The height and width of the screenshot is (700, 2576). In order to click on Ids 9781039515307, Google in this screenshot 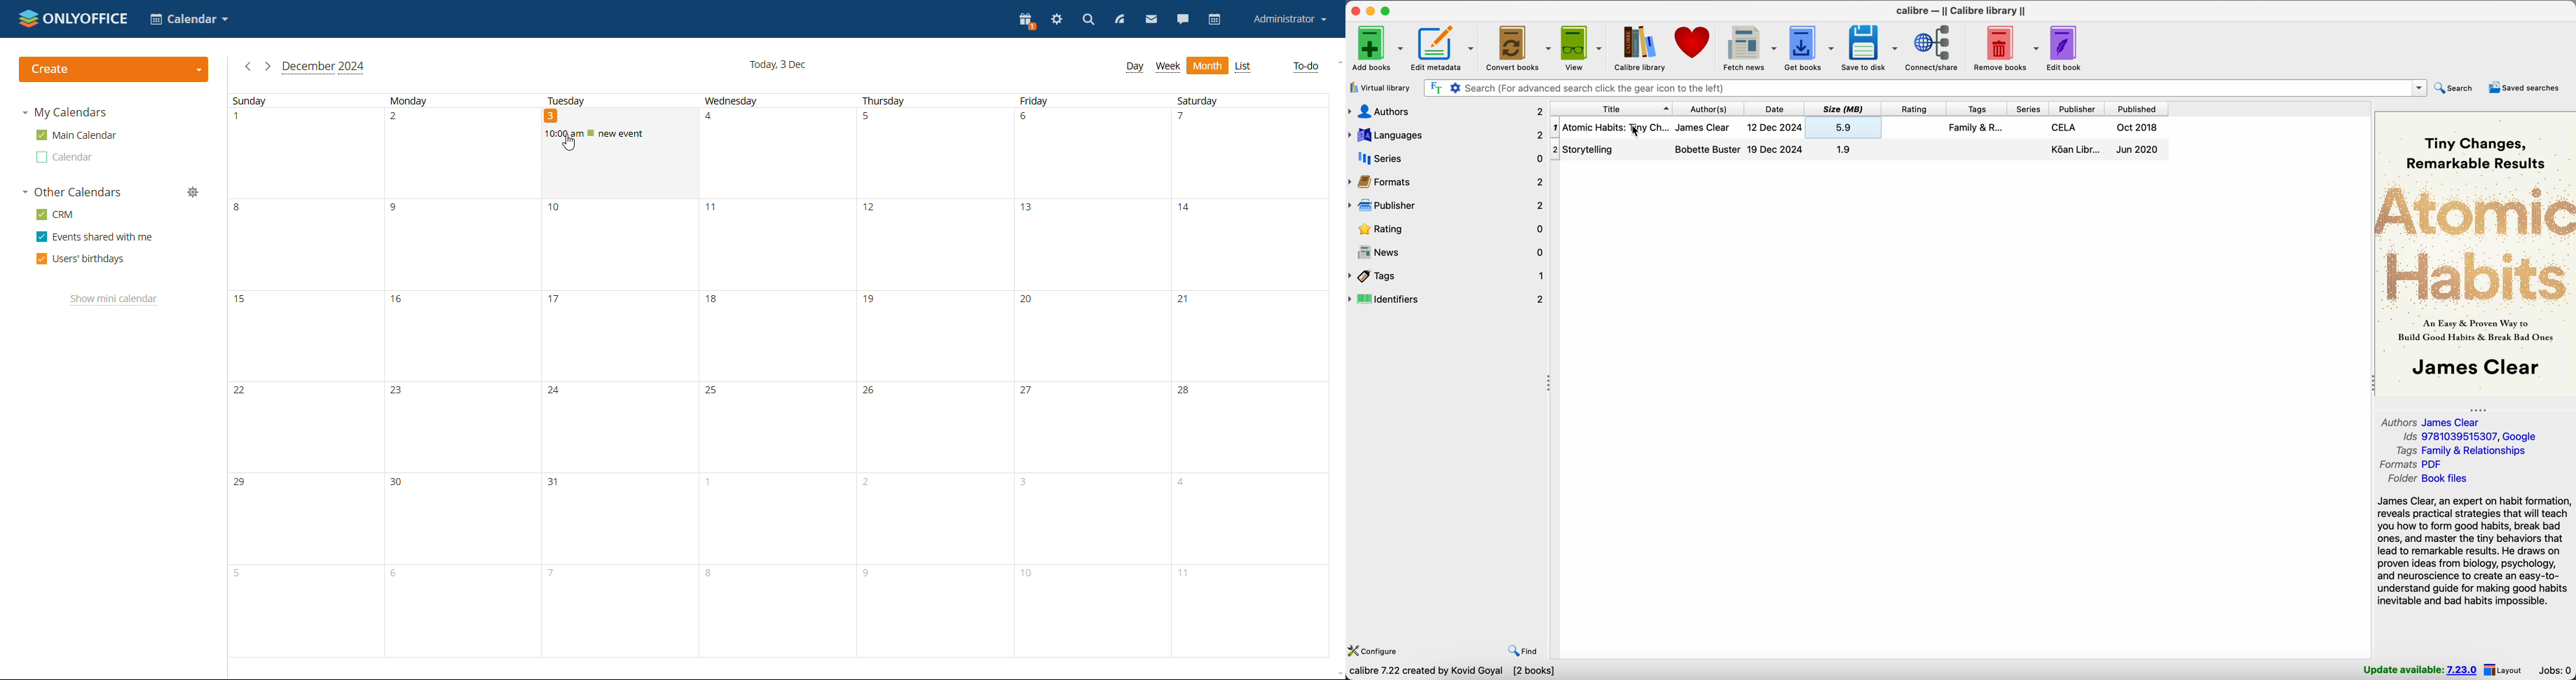, I will do `click(2472, 437)`.